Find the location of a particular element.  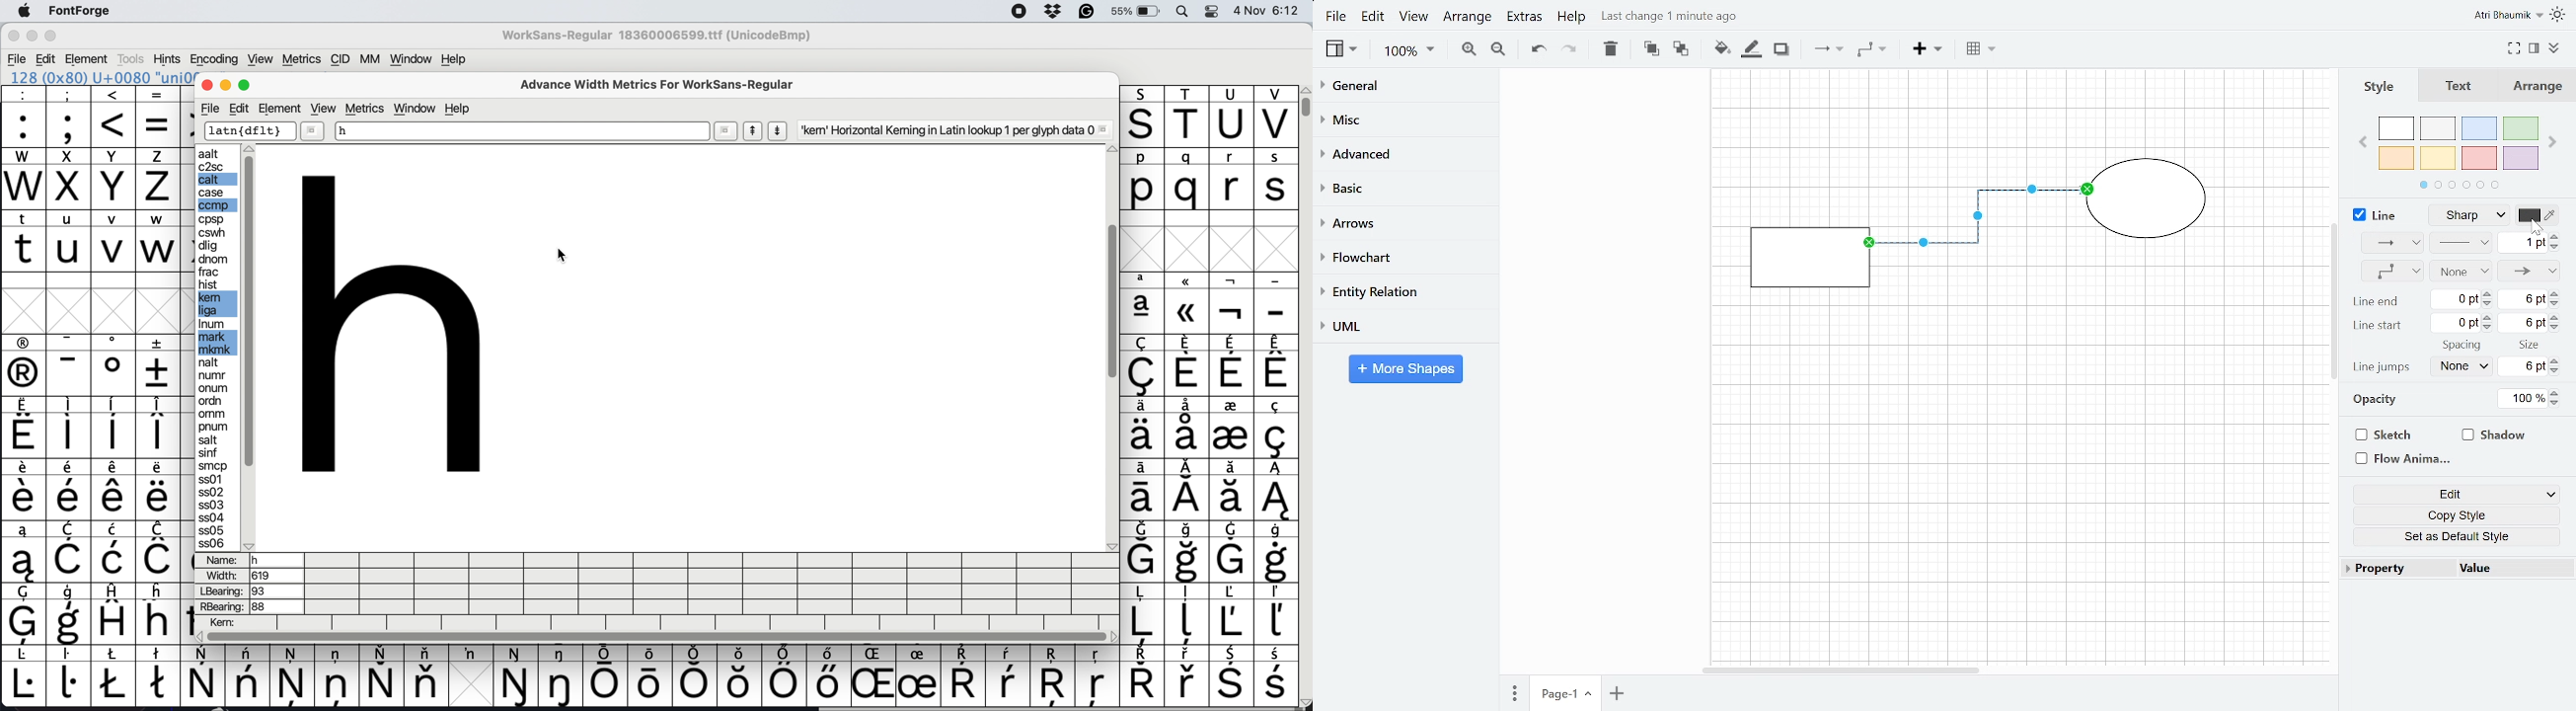

Increase line start size is located at coordinates (2557, 317).